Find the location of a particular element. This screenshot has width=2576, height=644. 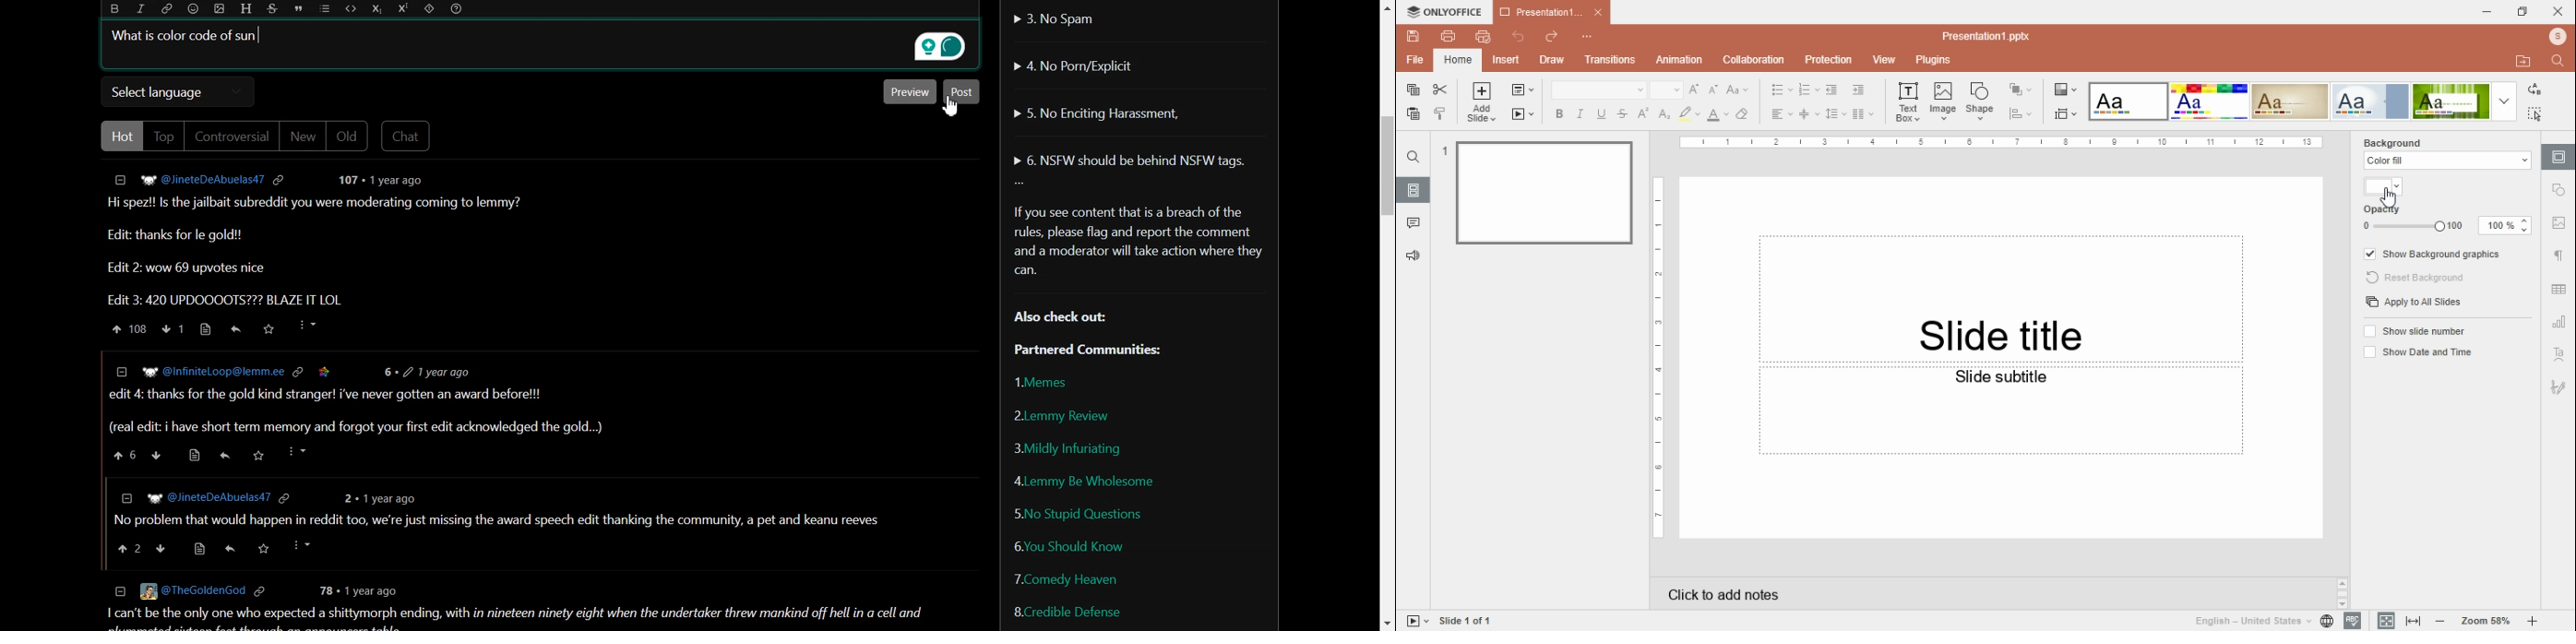

post details is located at coordinates (382, 181).